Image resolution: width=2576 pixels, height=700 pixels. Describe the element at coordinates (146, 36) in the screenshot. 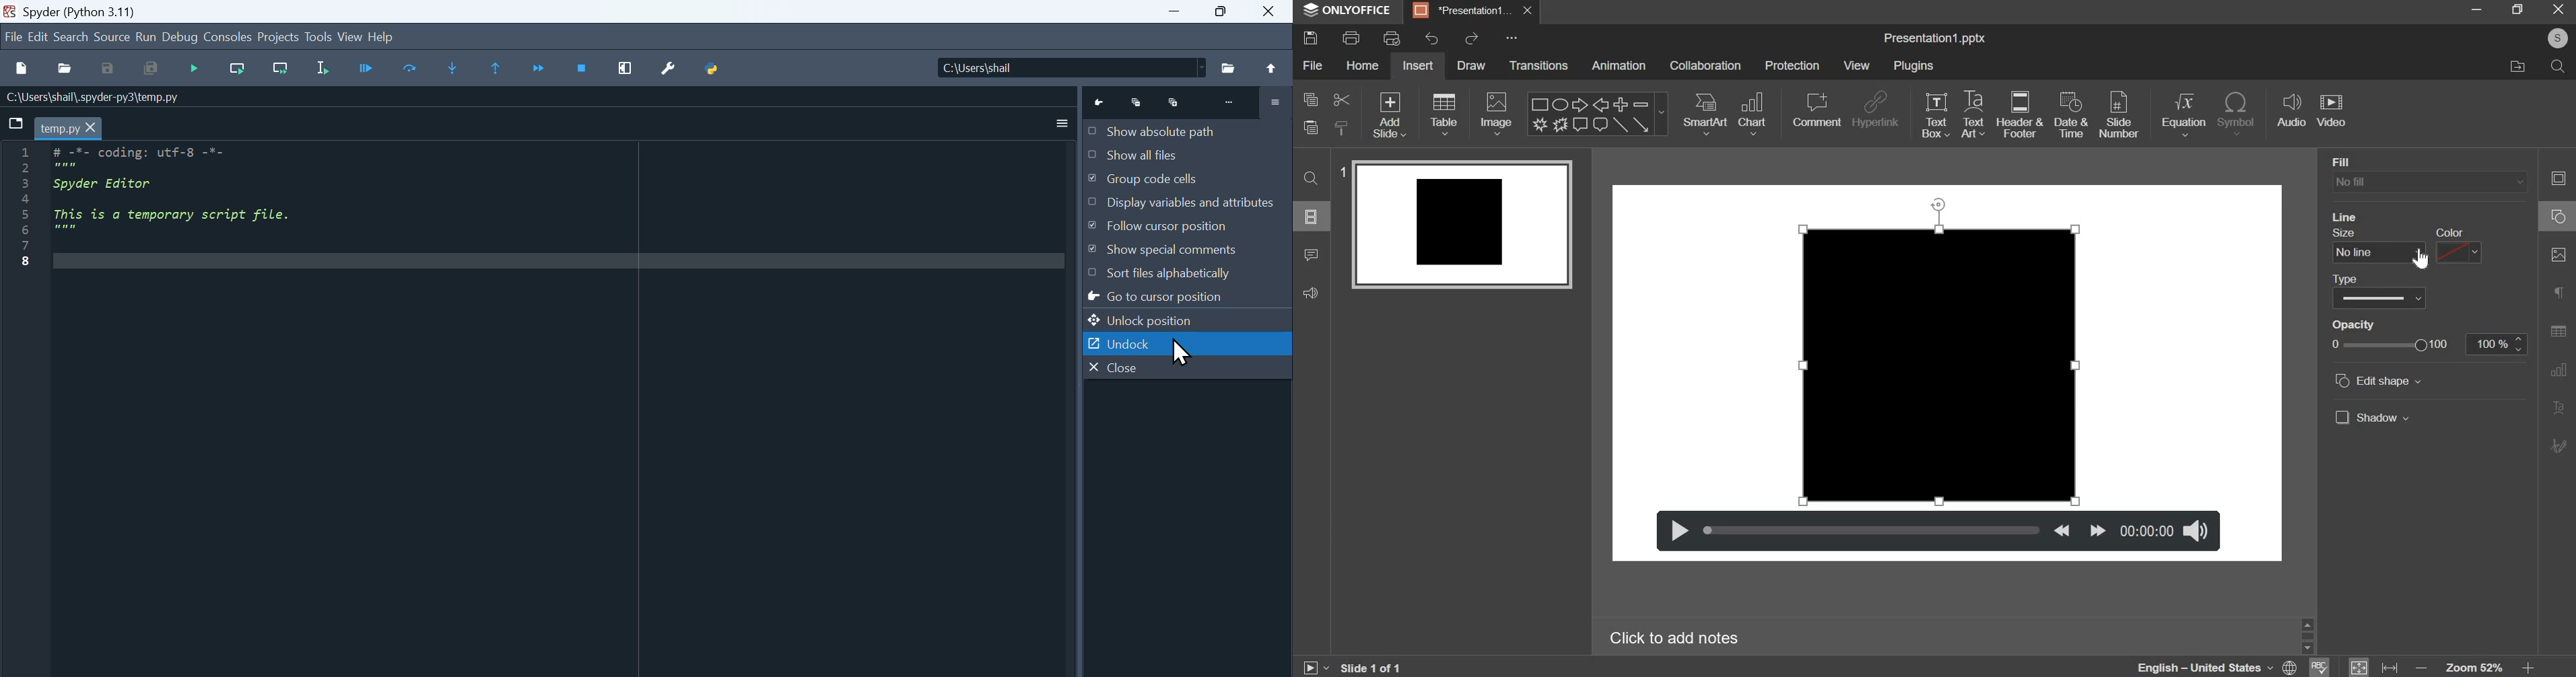

I see `Run` at that location.